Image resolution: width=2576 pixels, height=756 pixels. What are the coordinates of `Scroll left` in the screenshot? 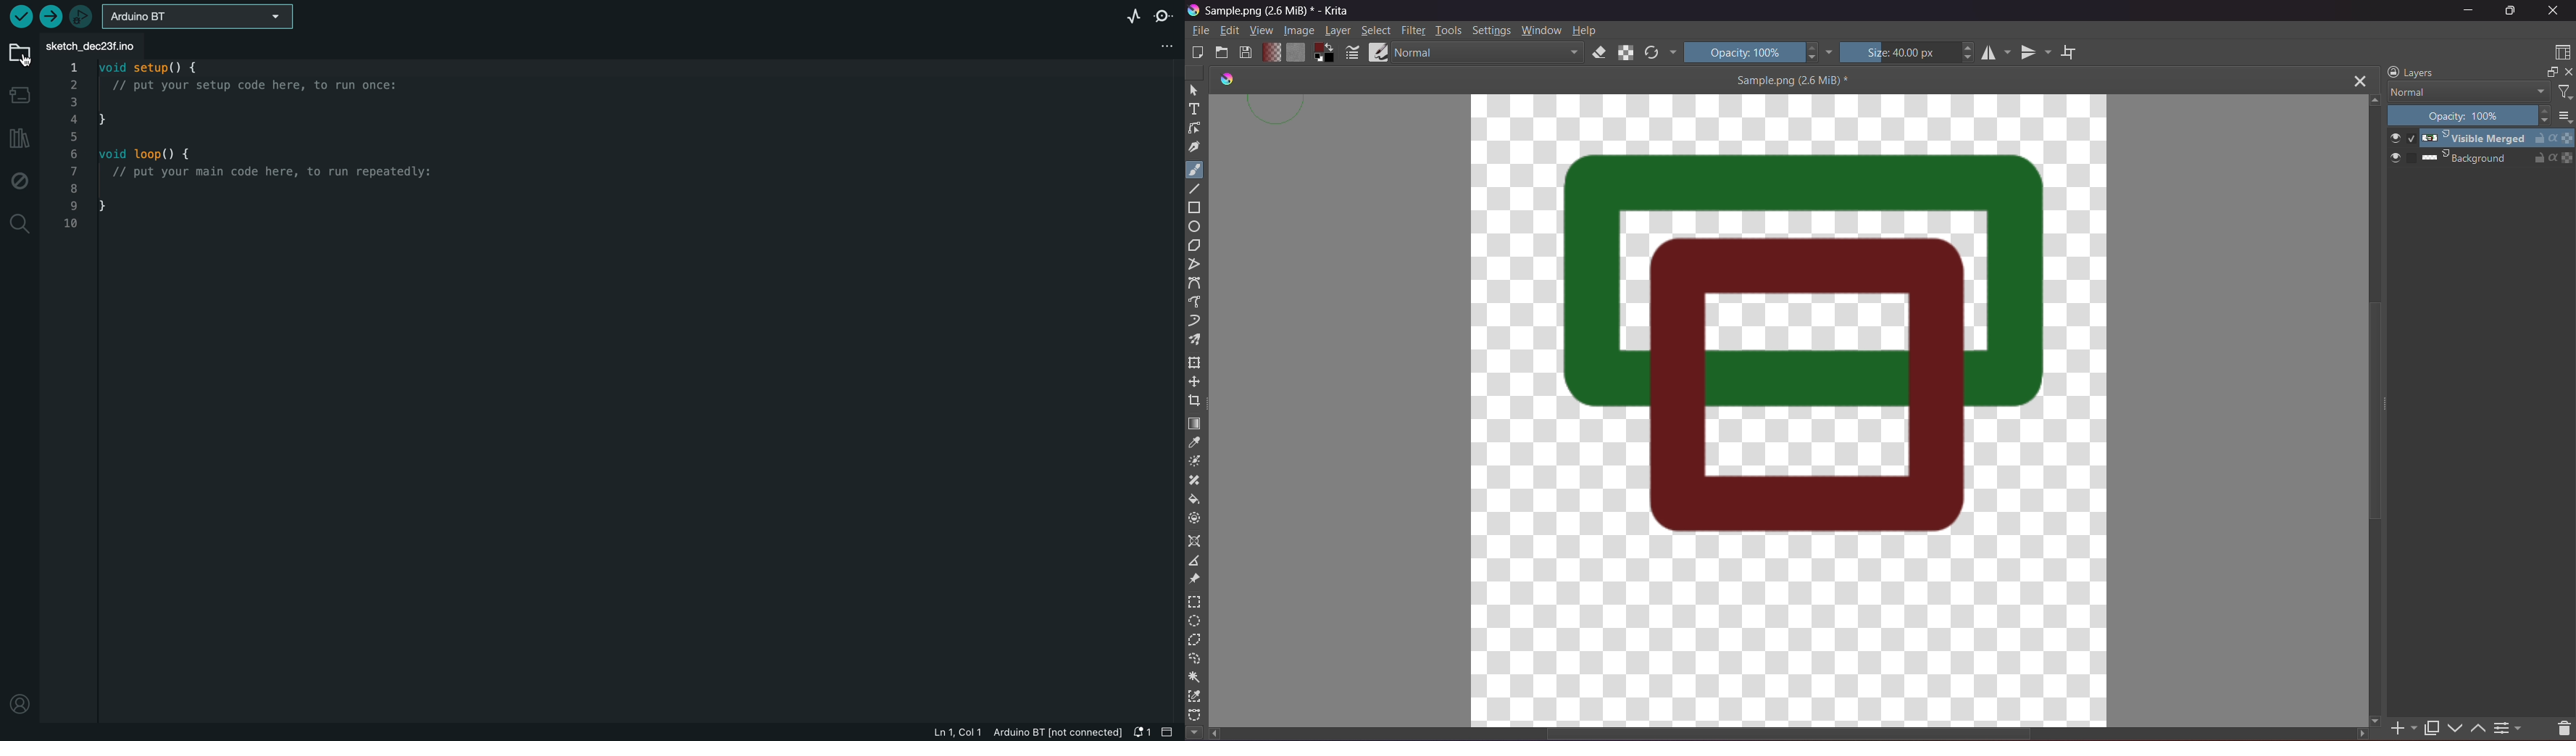 It's located at (1217, 734).